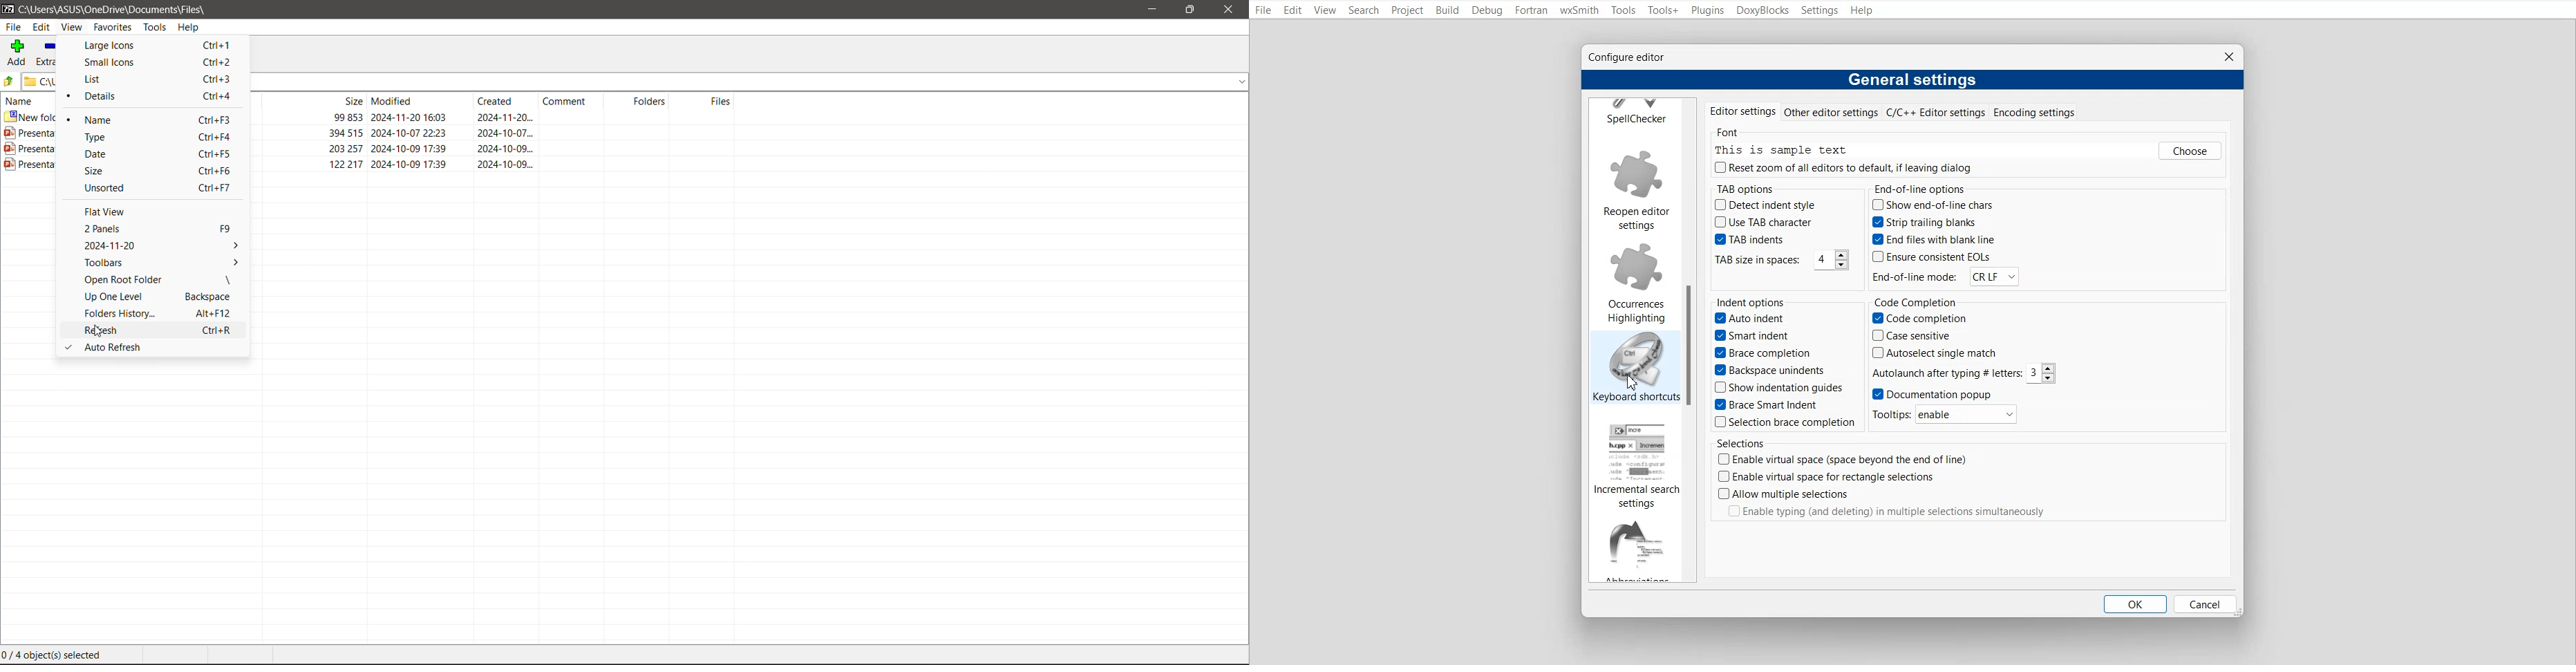 This screenshot has height=672, width=2576. What do you see at coordinates (1932, 204) in the screenshot?
I see `Show end-of-line chars` at bounding box center [1932, 204].